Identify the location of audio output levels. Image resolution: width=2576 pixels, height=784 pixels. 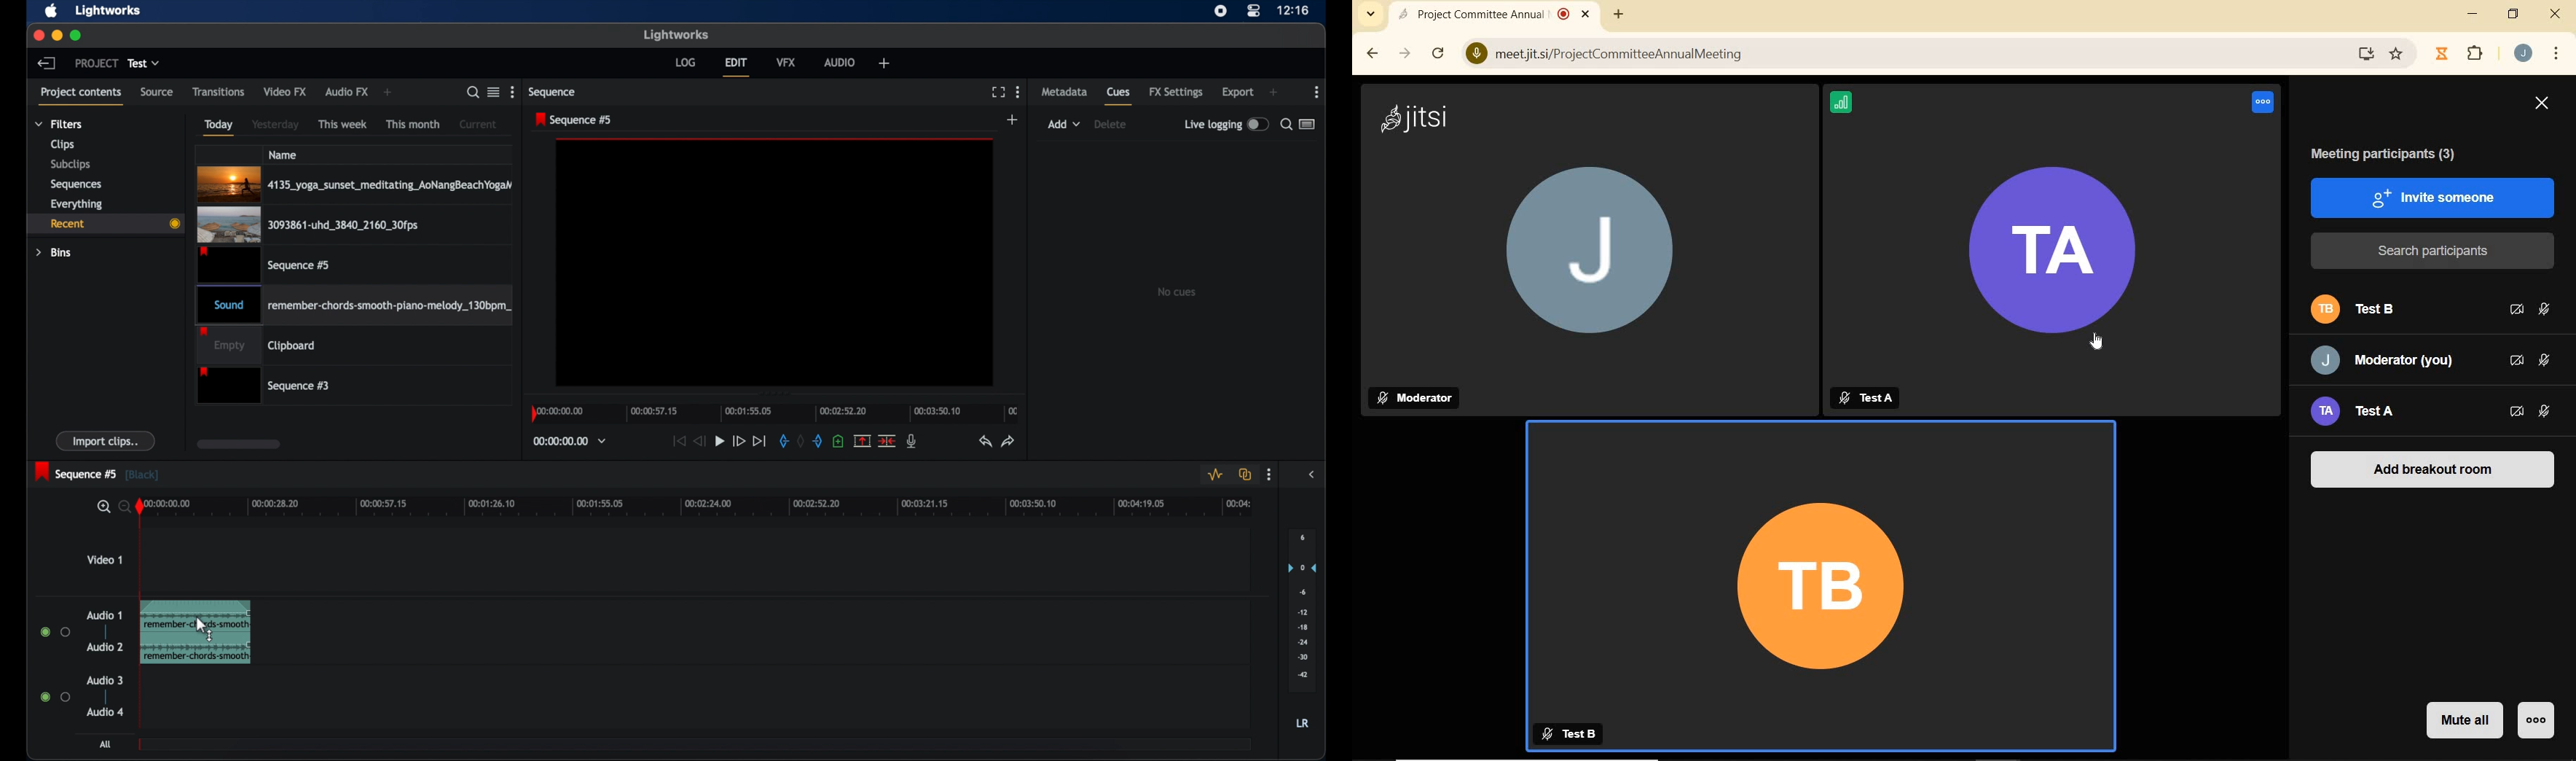
(1301, 609).